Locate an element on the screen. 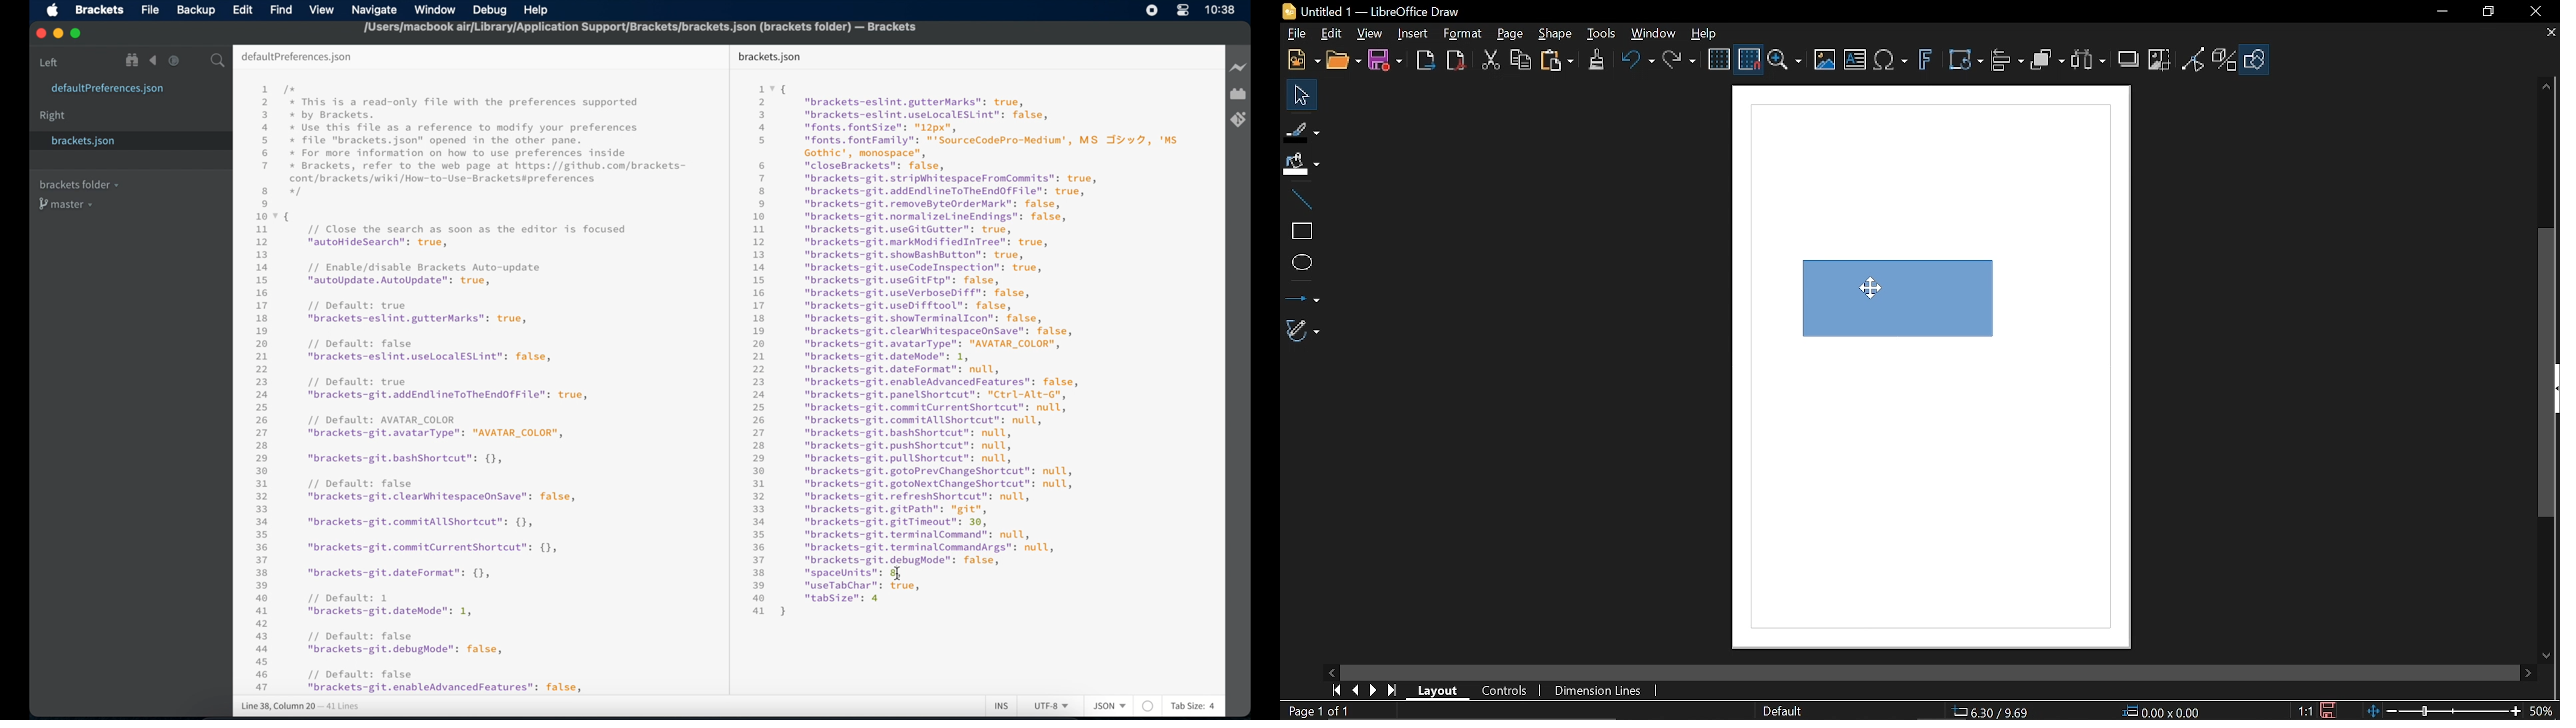 The image size is (2576, 728). MOve right is located at coordinates (1371, 691).